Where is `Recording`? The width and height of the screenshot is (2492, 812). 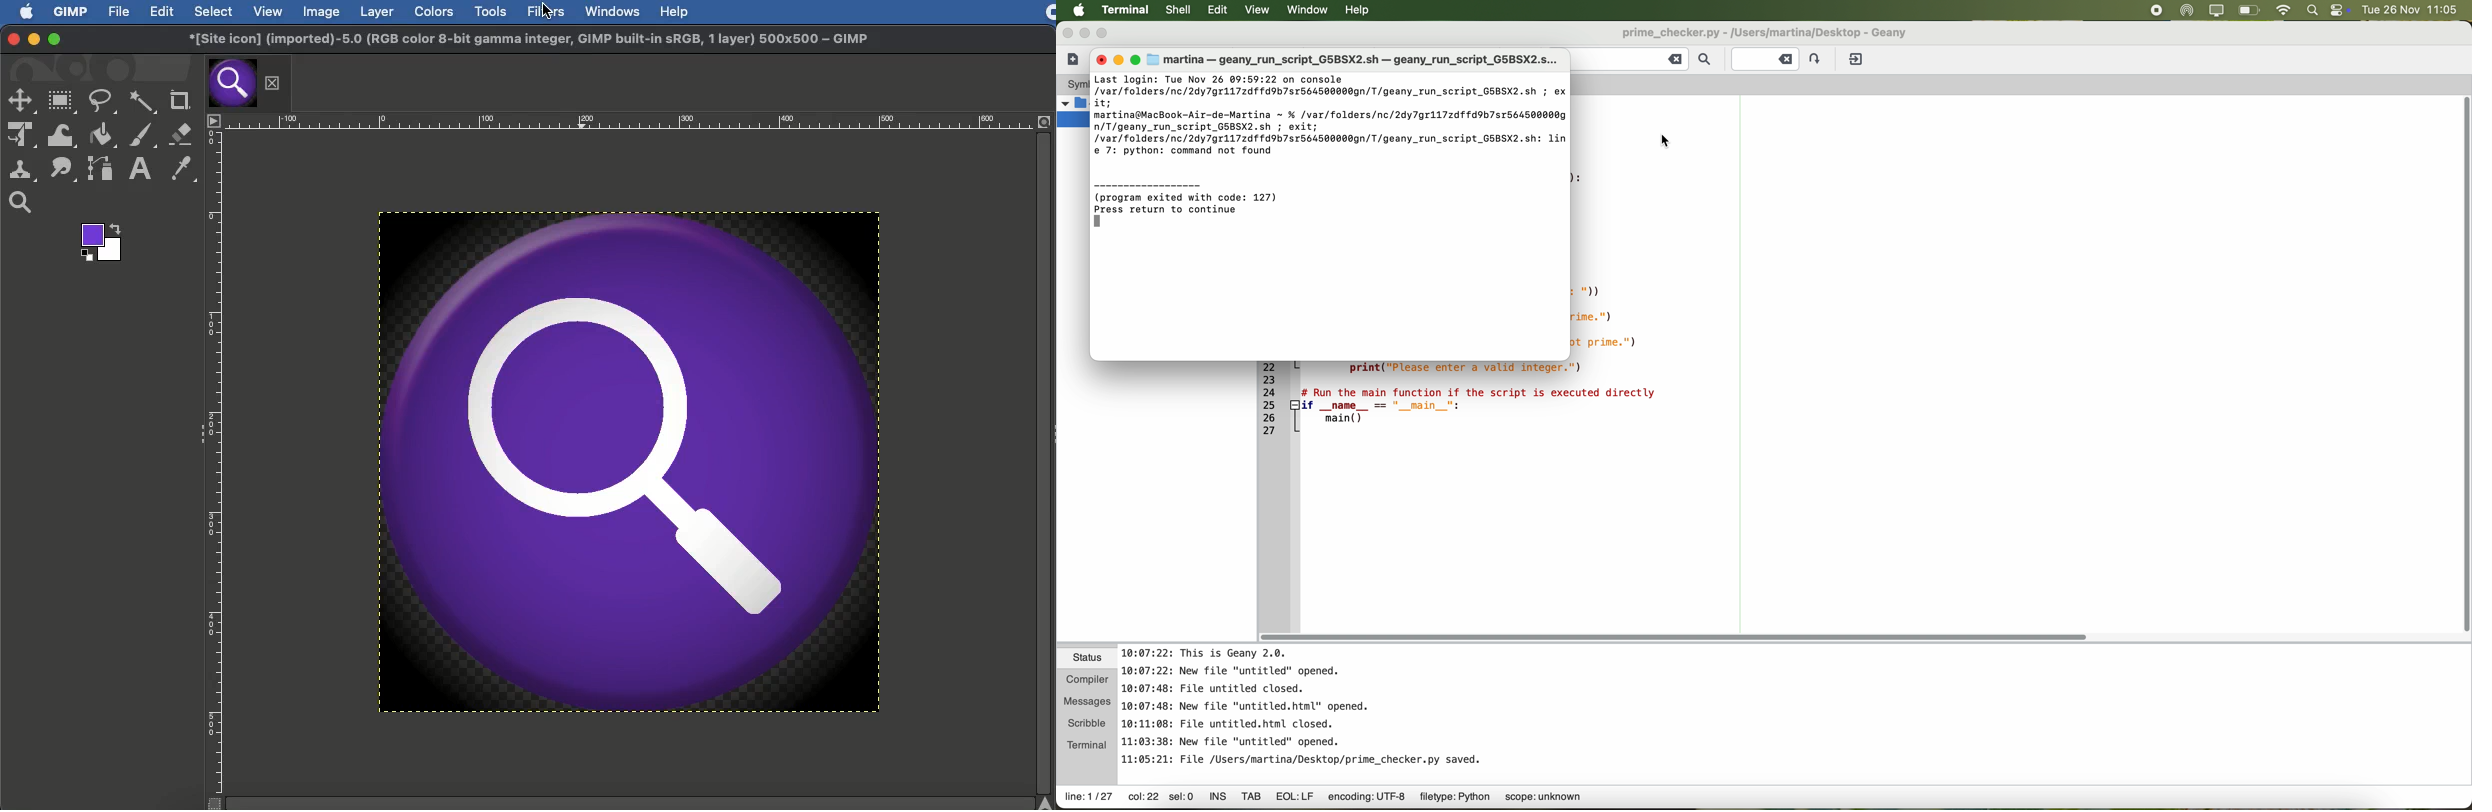
Recording is located at coordinates (1050, 13).